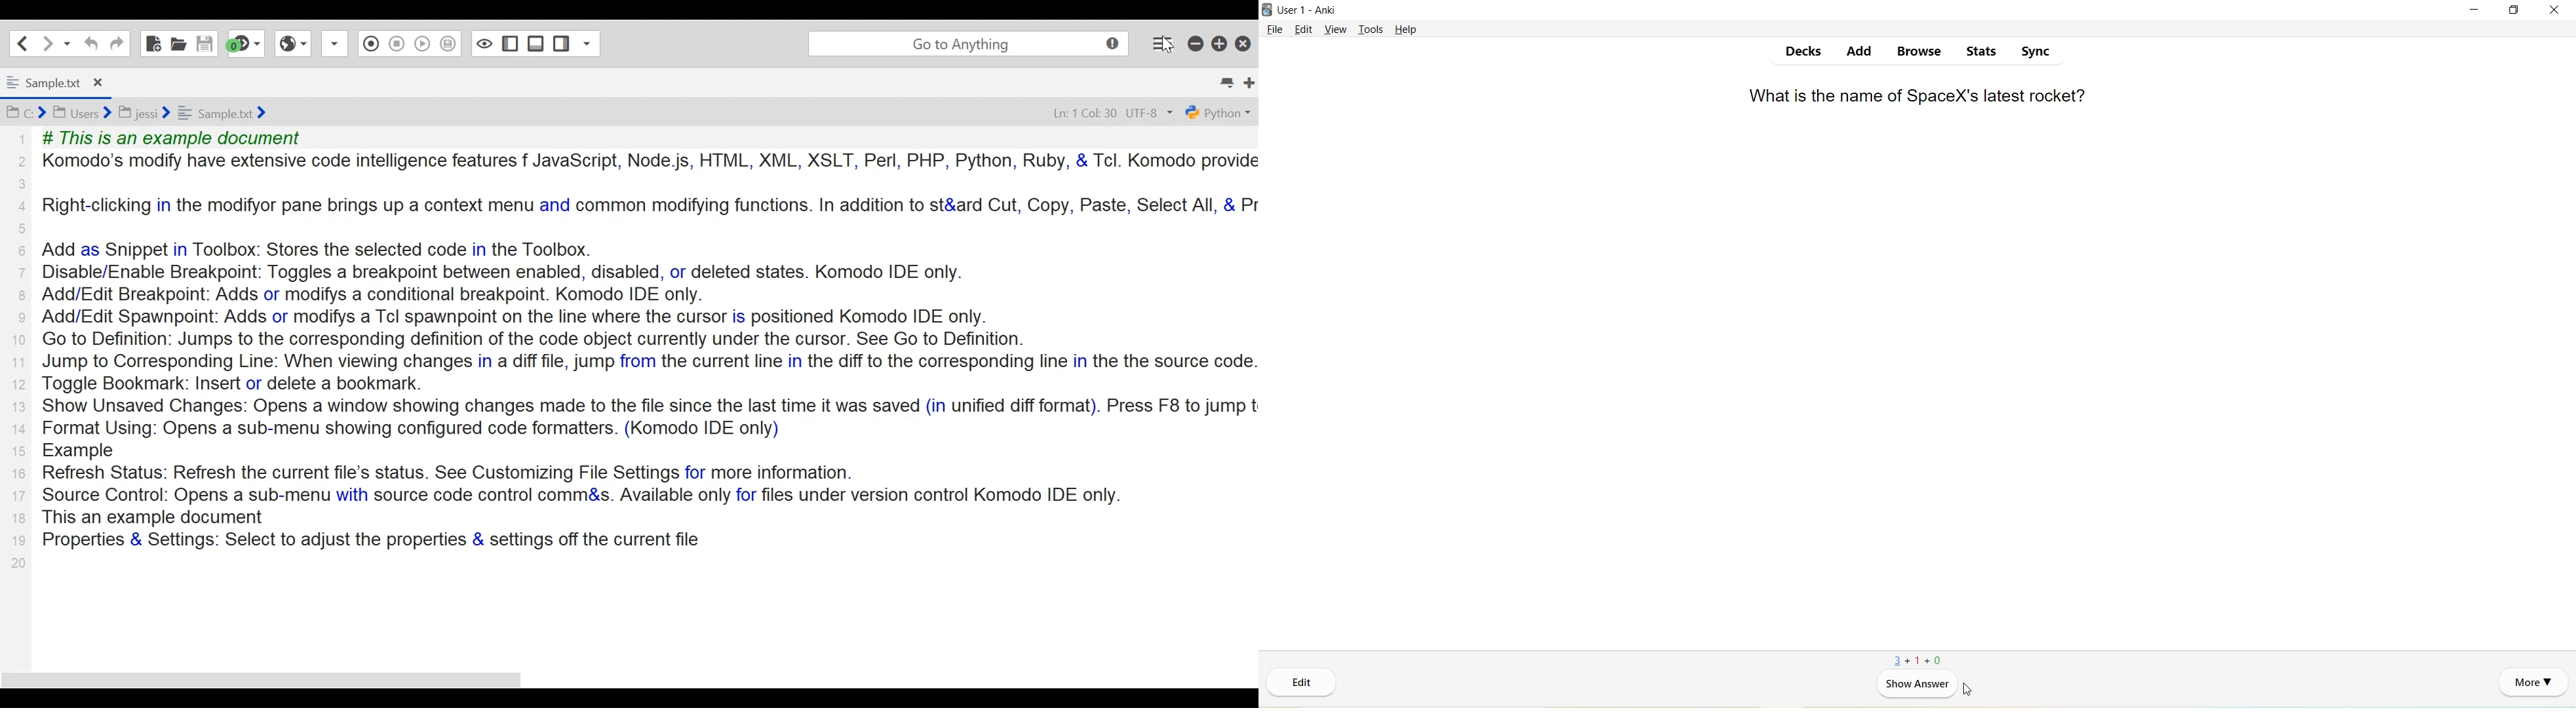 The height and width of the screenshot is (728, 2576). I want to click on Application menu, so click(1163, 43).